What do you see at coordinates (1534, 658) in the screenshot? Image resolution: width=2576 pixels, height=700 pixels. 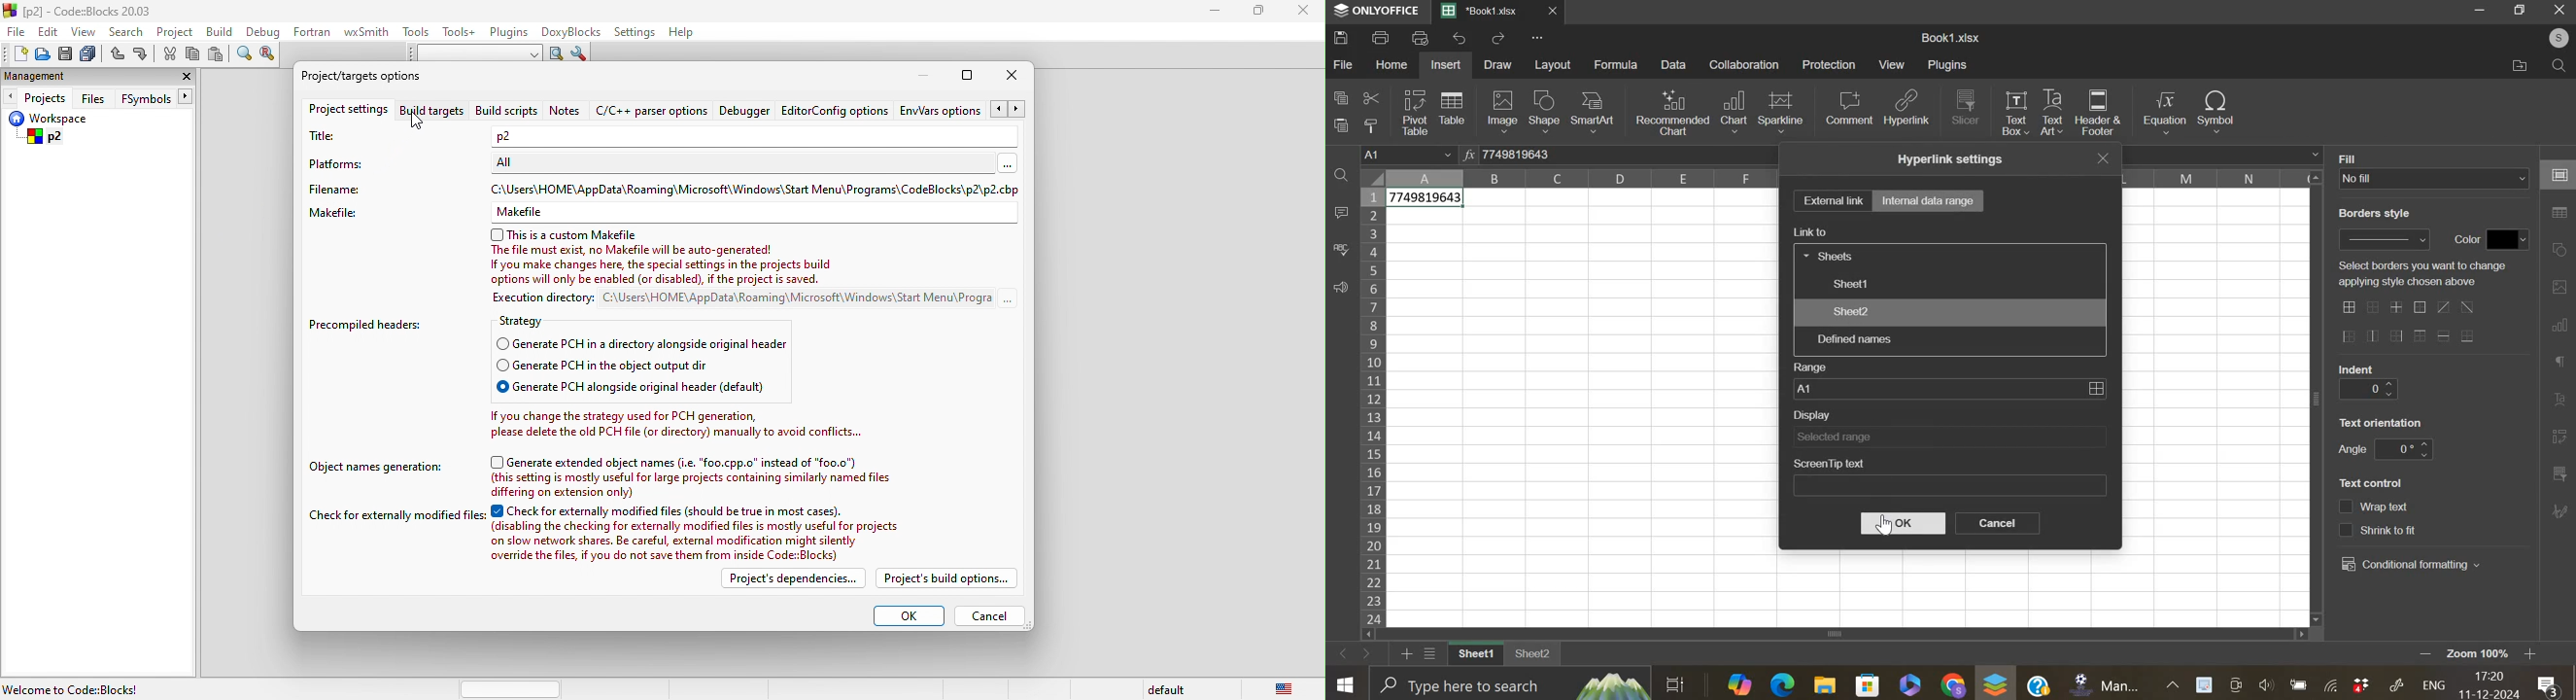 I see `sheet 2` at bounding box center [1534, 658].